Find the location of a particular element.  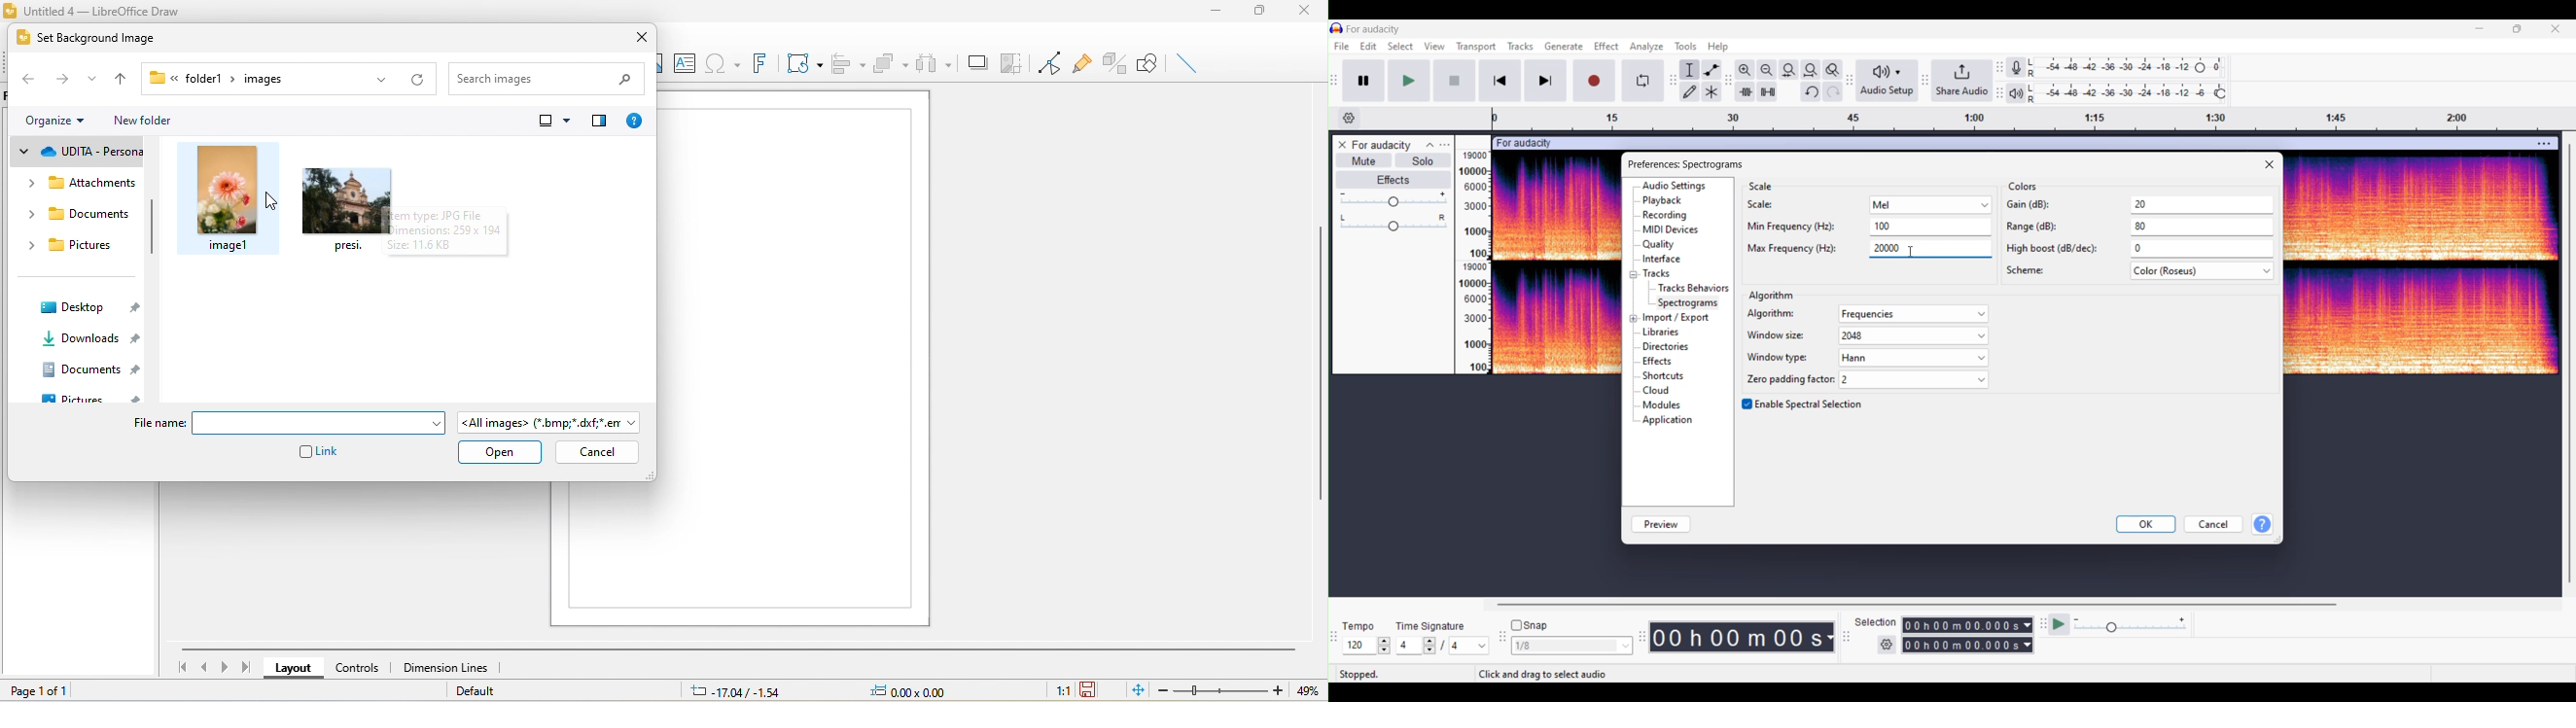

previous page is located at coordinates (200, 667).